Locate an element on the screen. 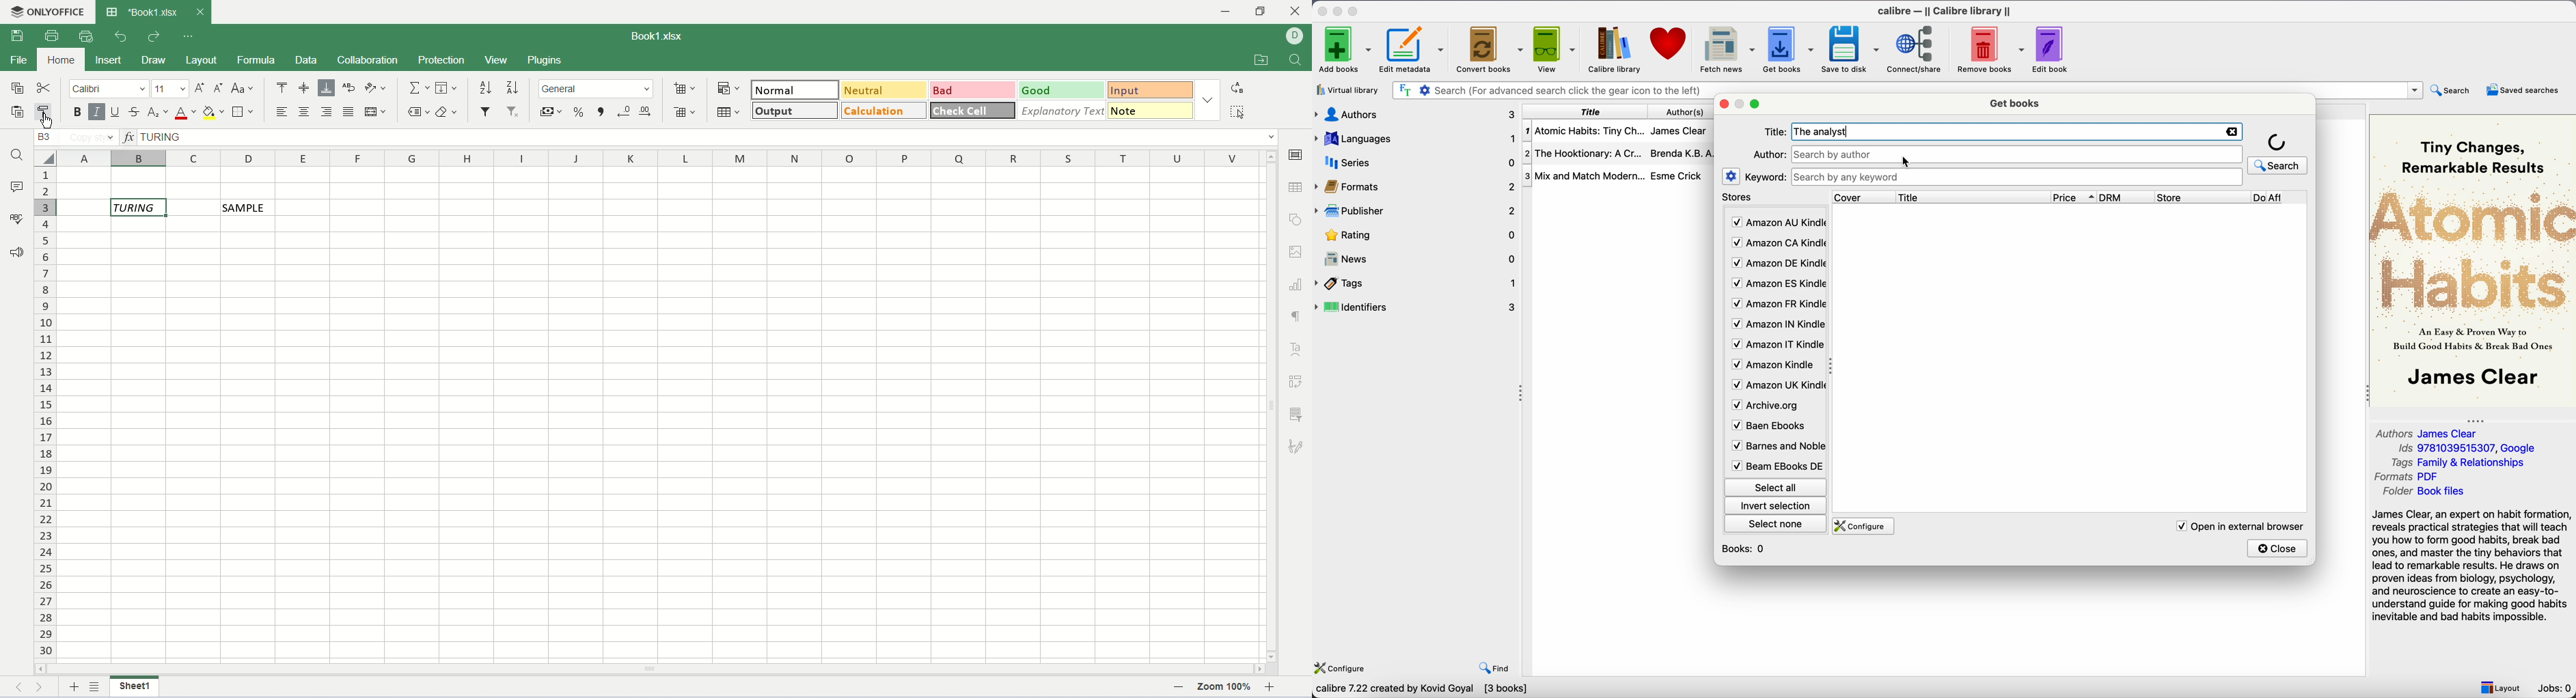 The image size is (2576, 700). Book cover preview is located at coordinates (2473, 259).